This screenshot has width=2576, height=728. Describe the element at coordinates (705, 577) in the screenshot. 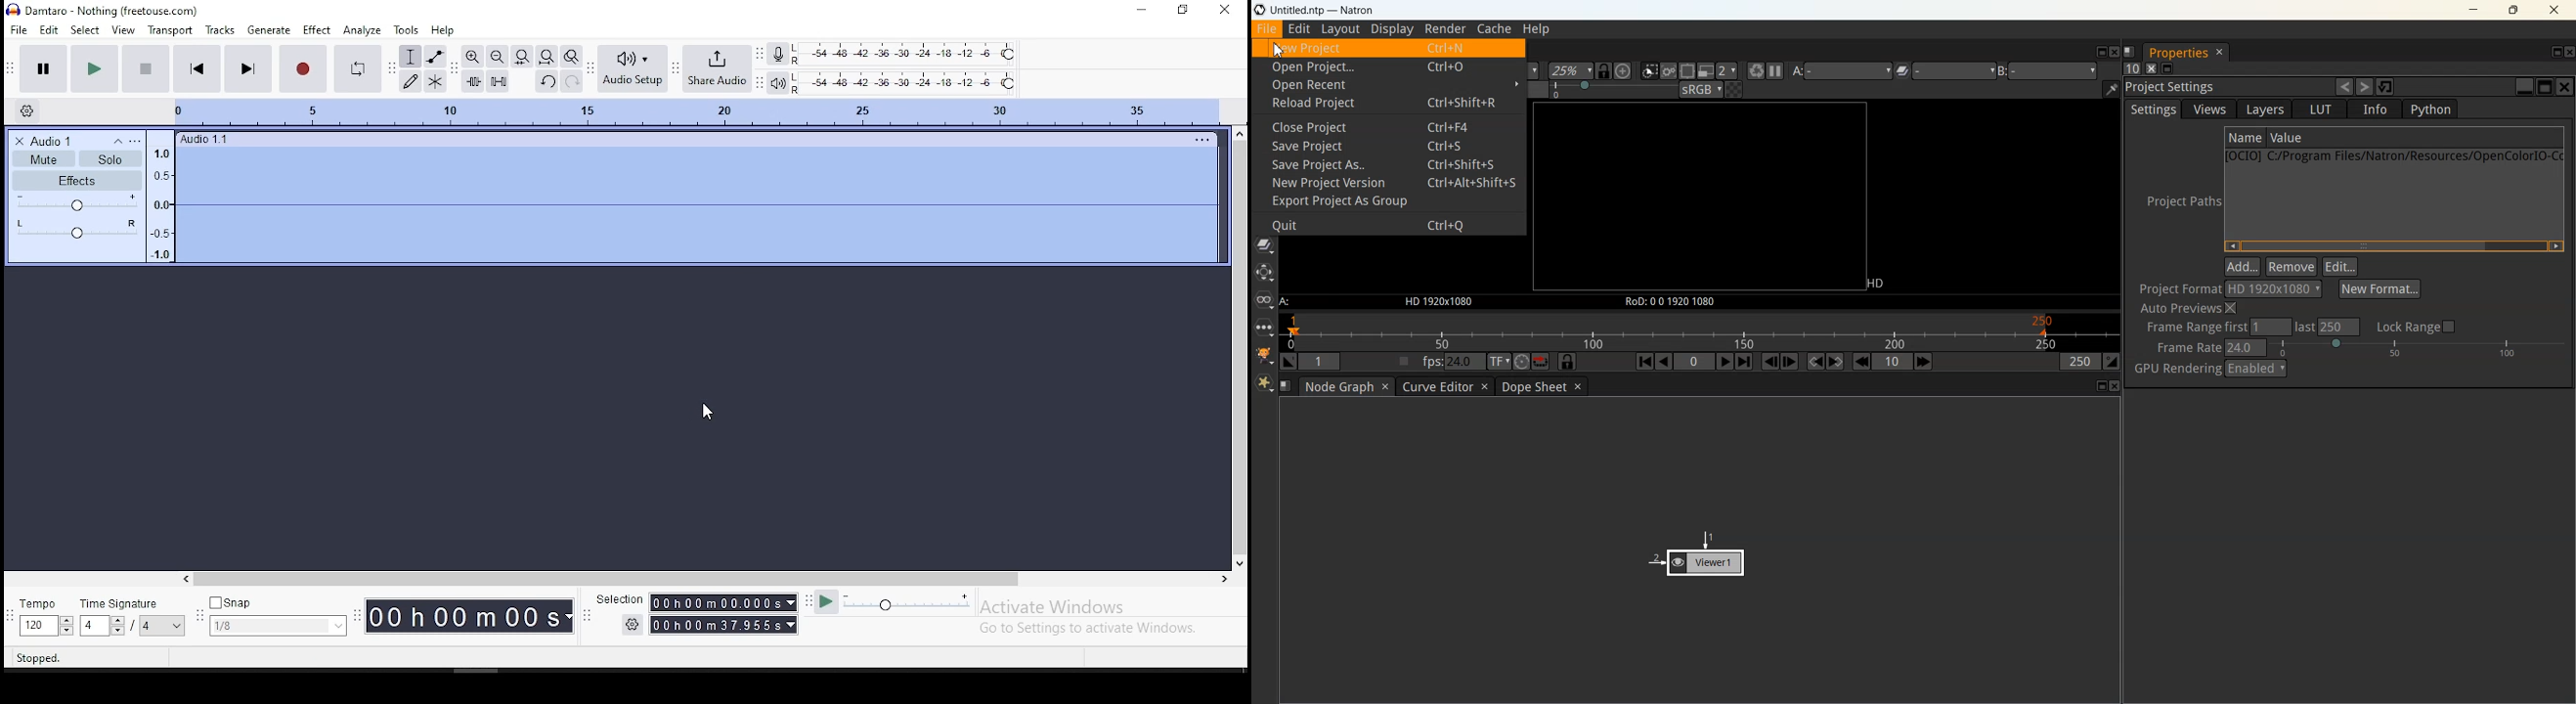

I see `scroll bar` at that location.